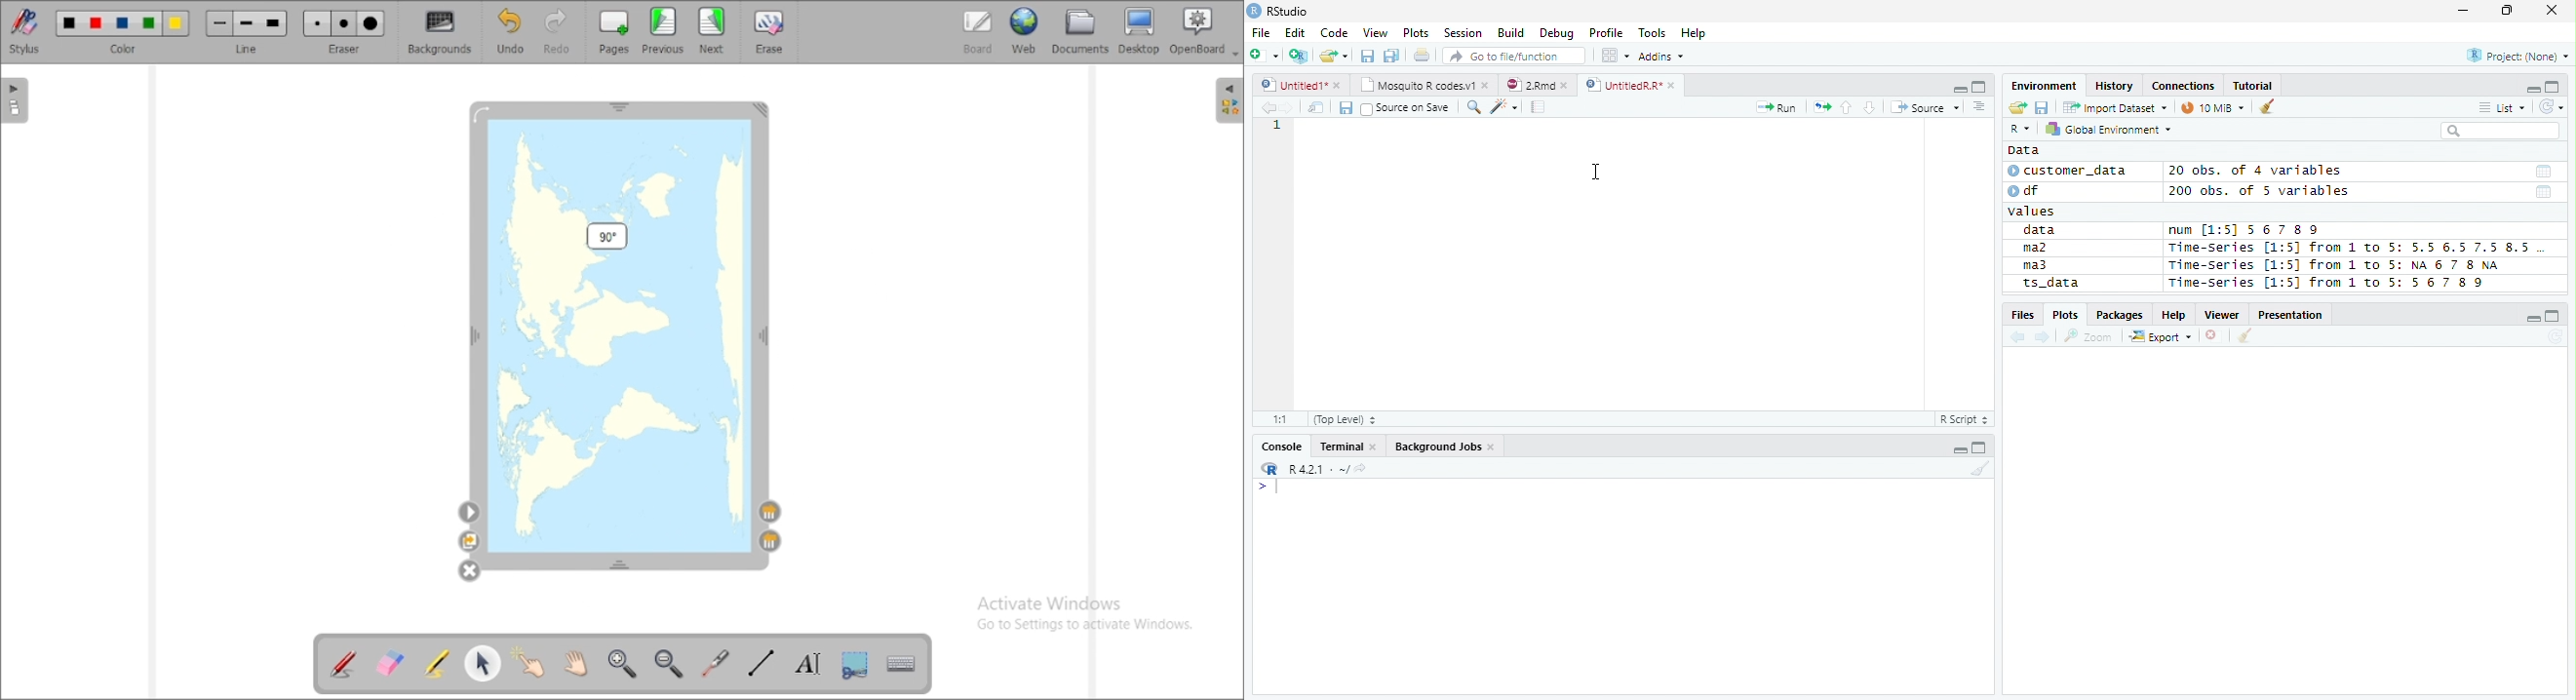 Image resolution: width=2576 pixels, height=700 pixels. Describe the element at coordinates (1300, 85) in the screenshot. I see `Untitiled1` at that location.